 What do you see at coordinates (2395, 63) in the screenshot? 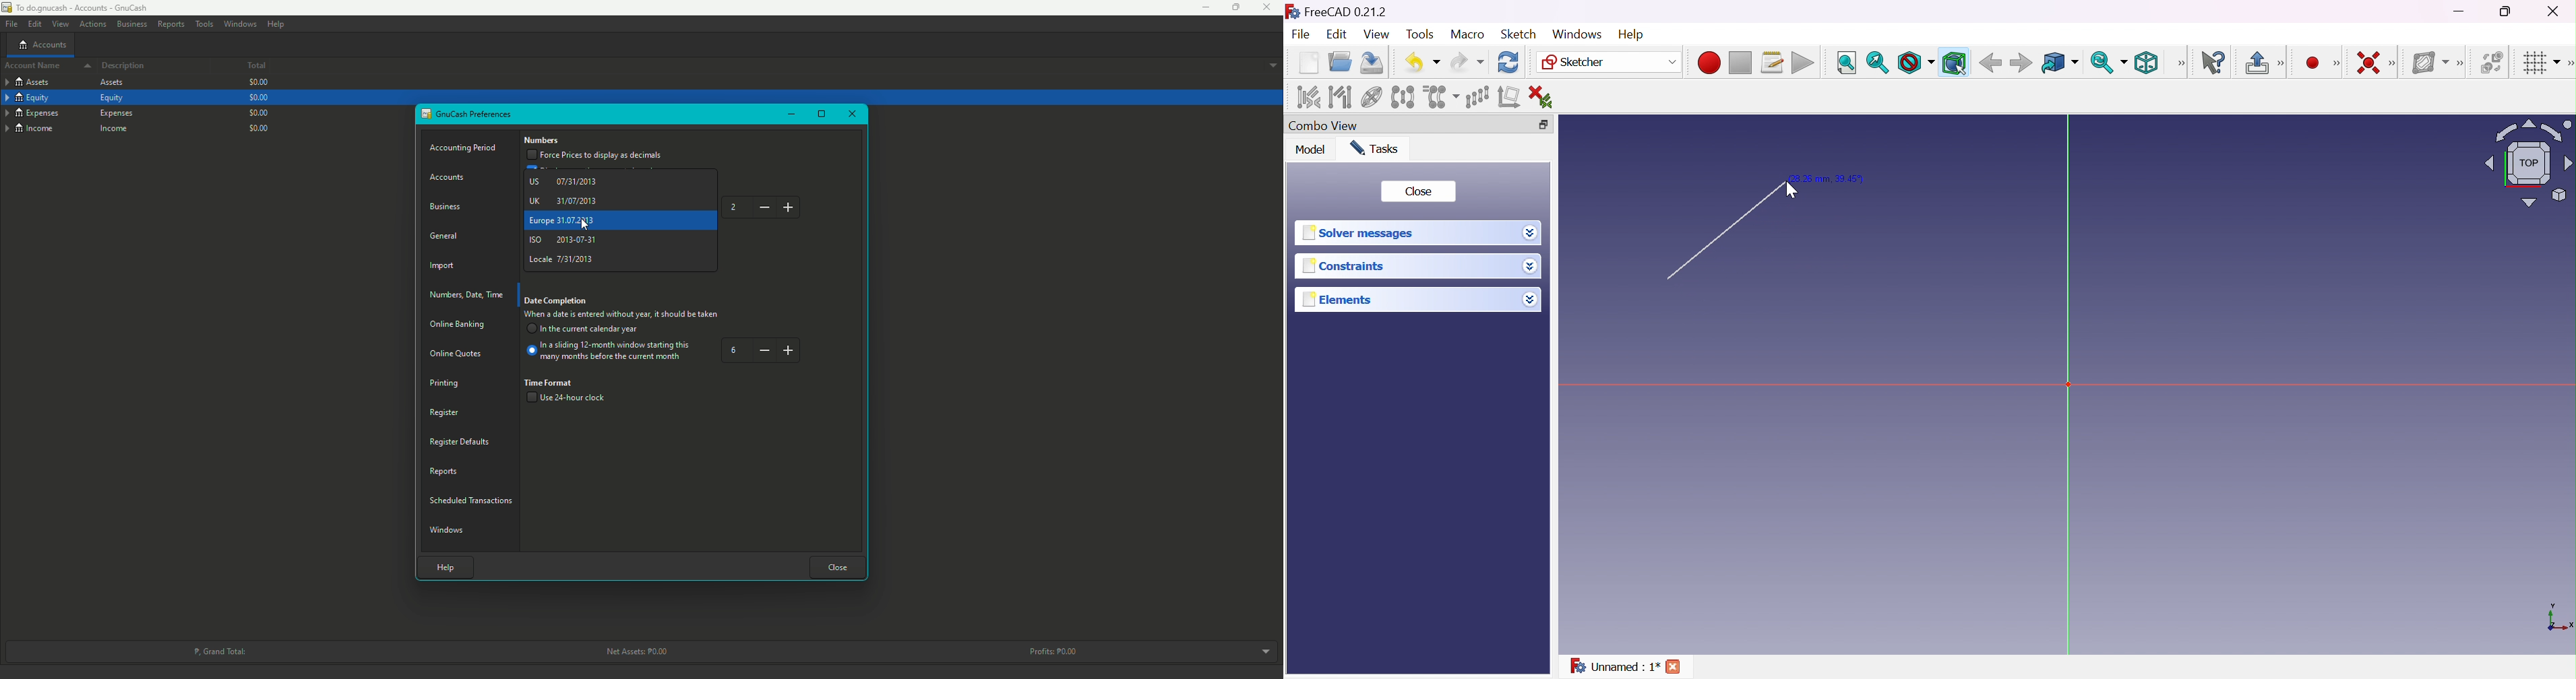
I see `[Sketcher constraints]` at bounding box center [2395, 63].